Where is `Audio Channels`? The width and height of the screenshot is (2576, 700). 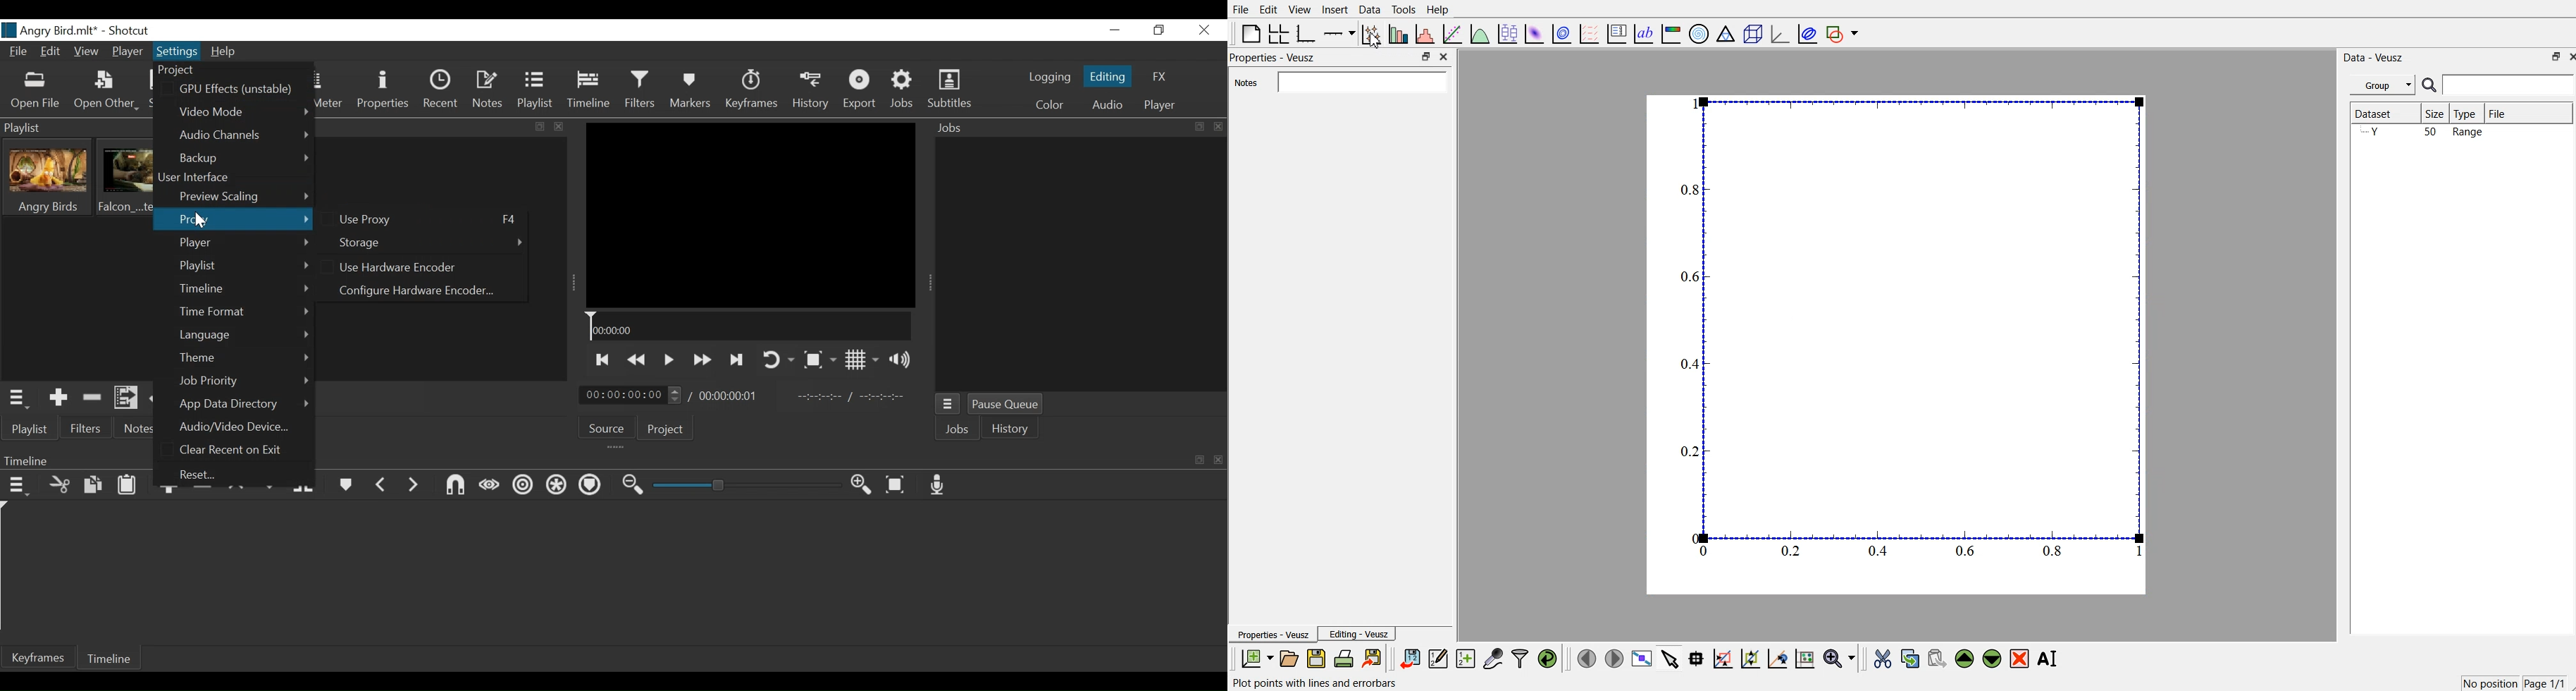
Audio Channels is located at coordinates (243, 136).